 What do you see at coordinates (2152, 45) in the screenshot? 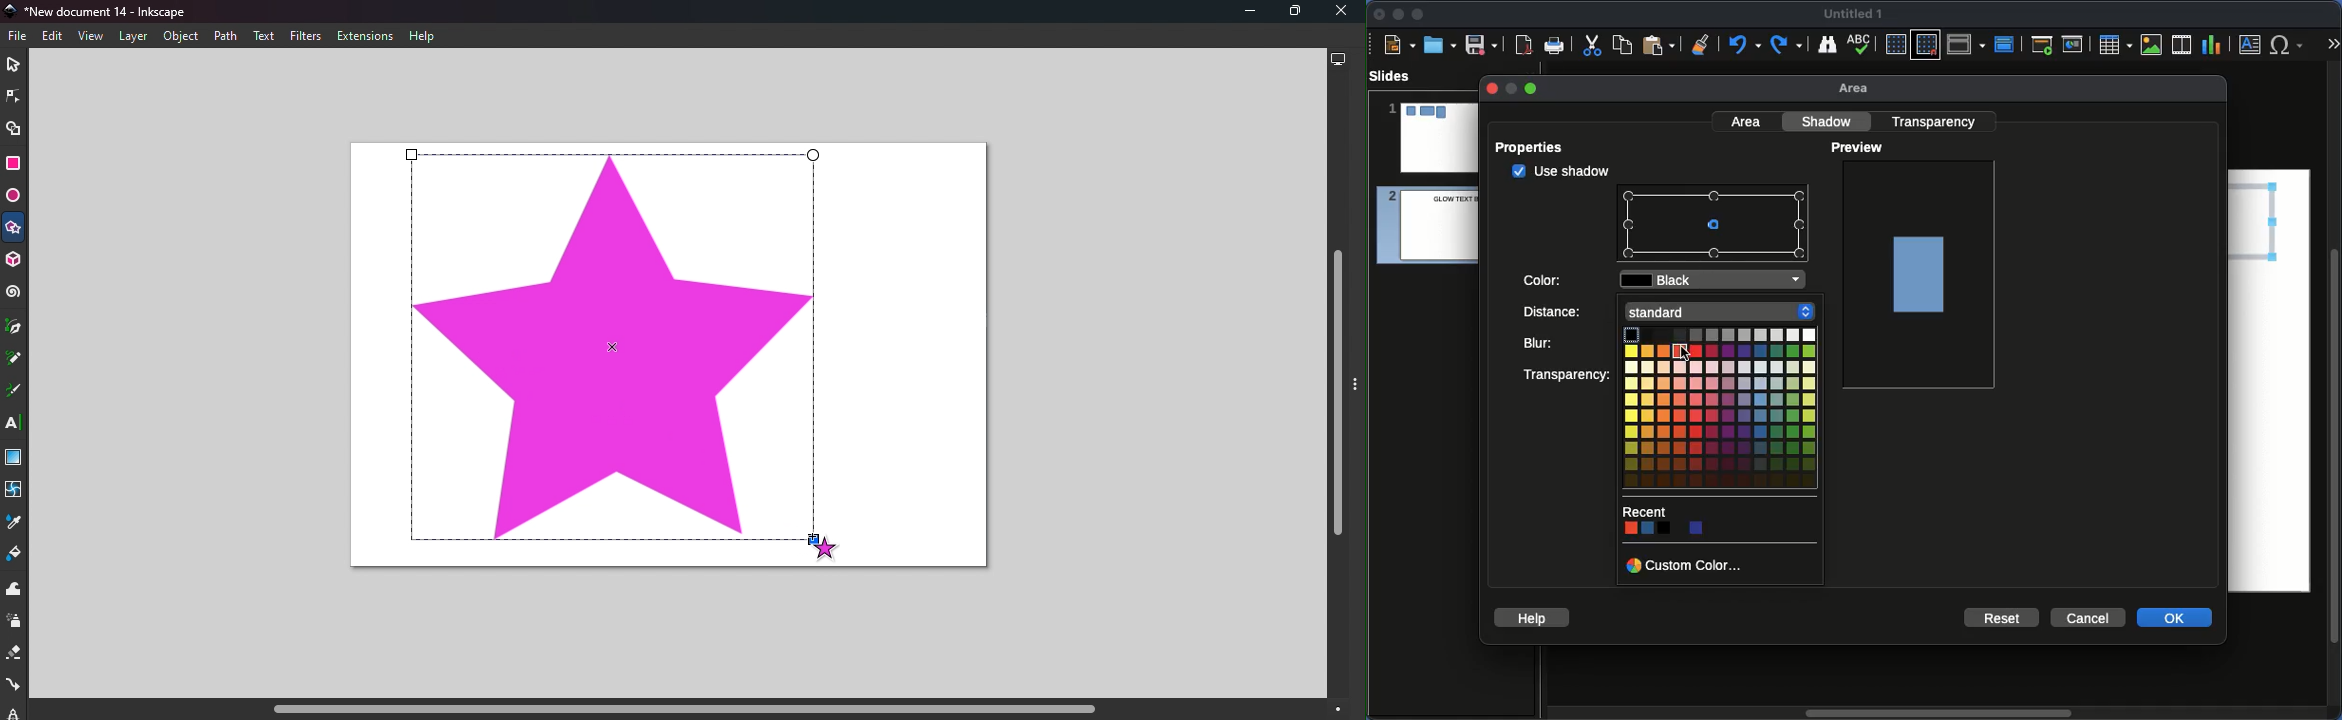
I see `Image` at bounding box center [2152, 45].